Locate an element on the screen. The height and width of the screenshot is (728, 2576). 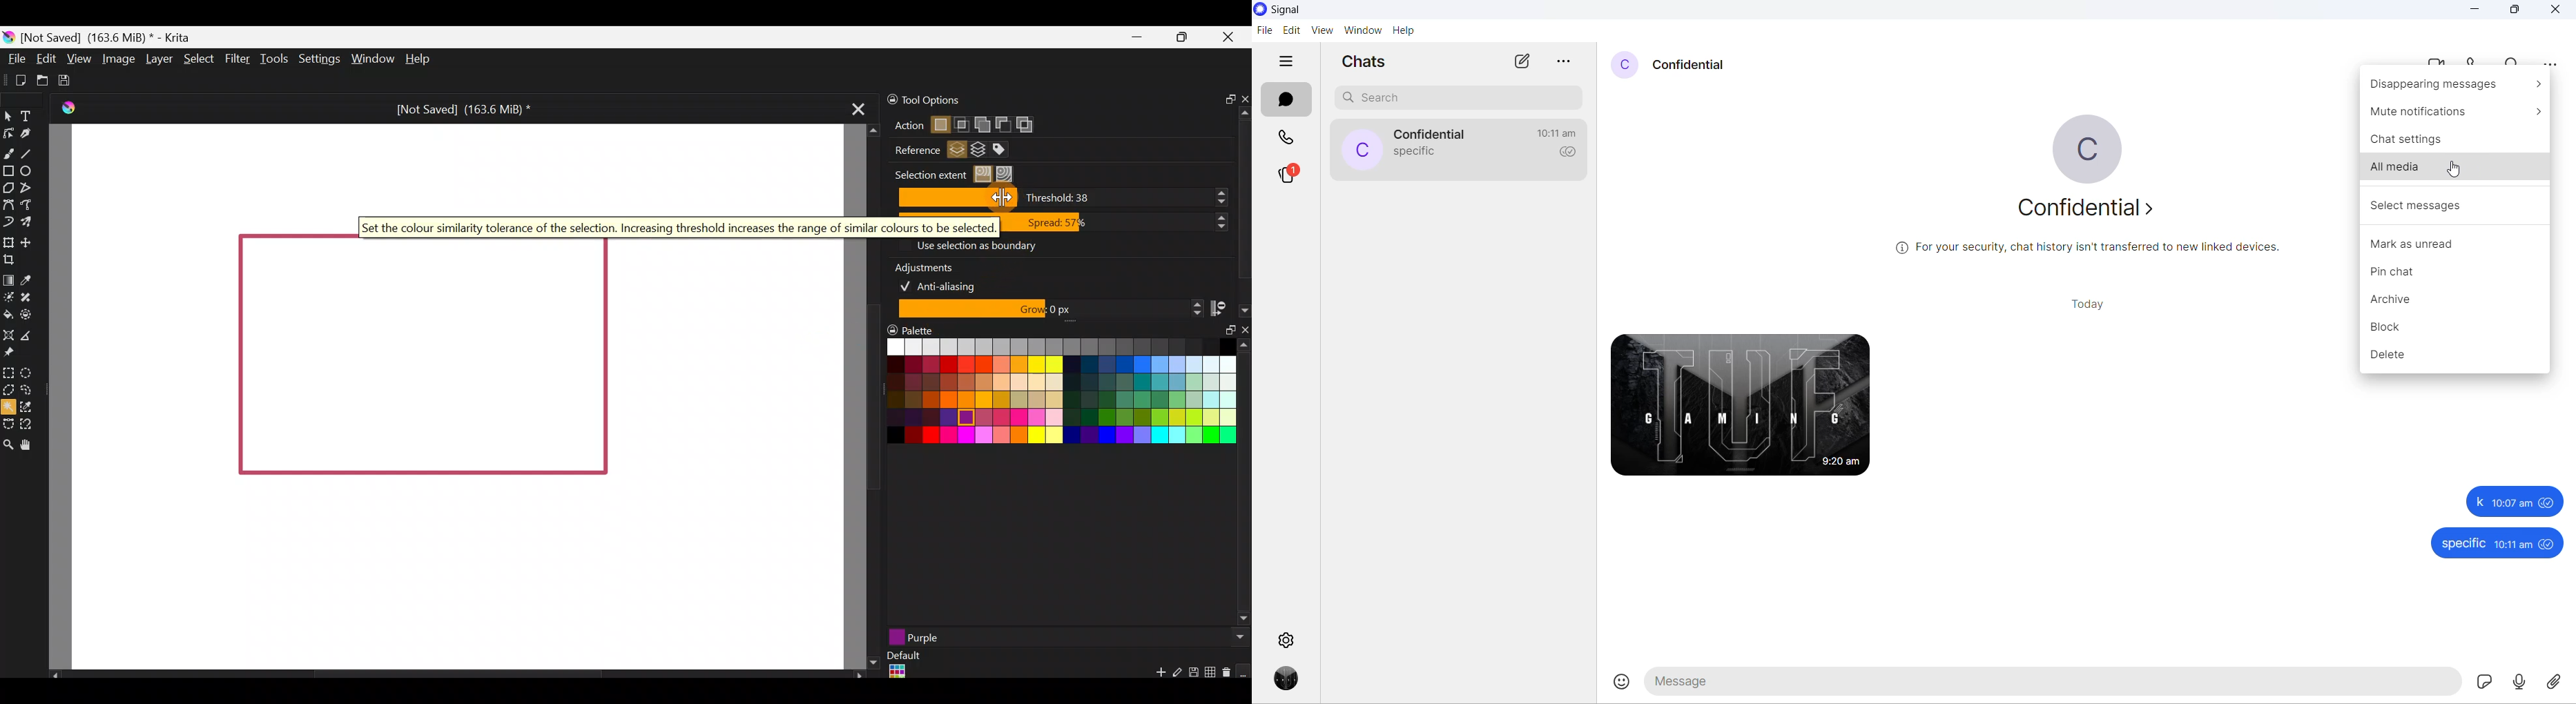
k is located at coordinates (2477, 502).